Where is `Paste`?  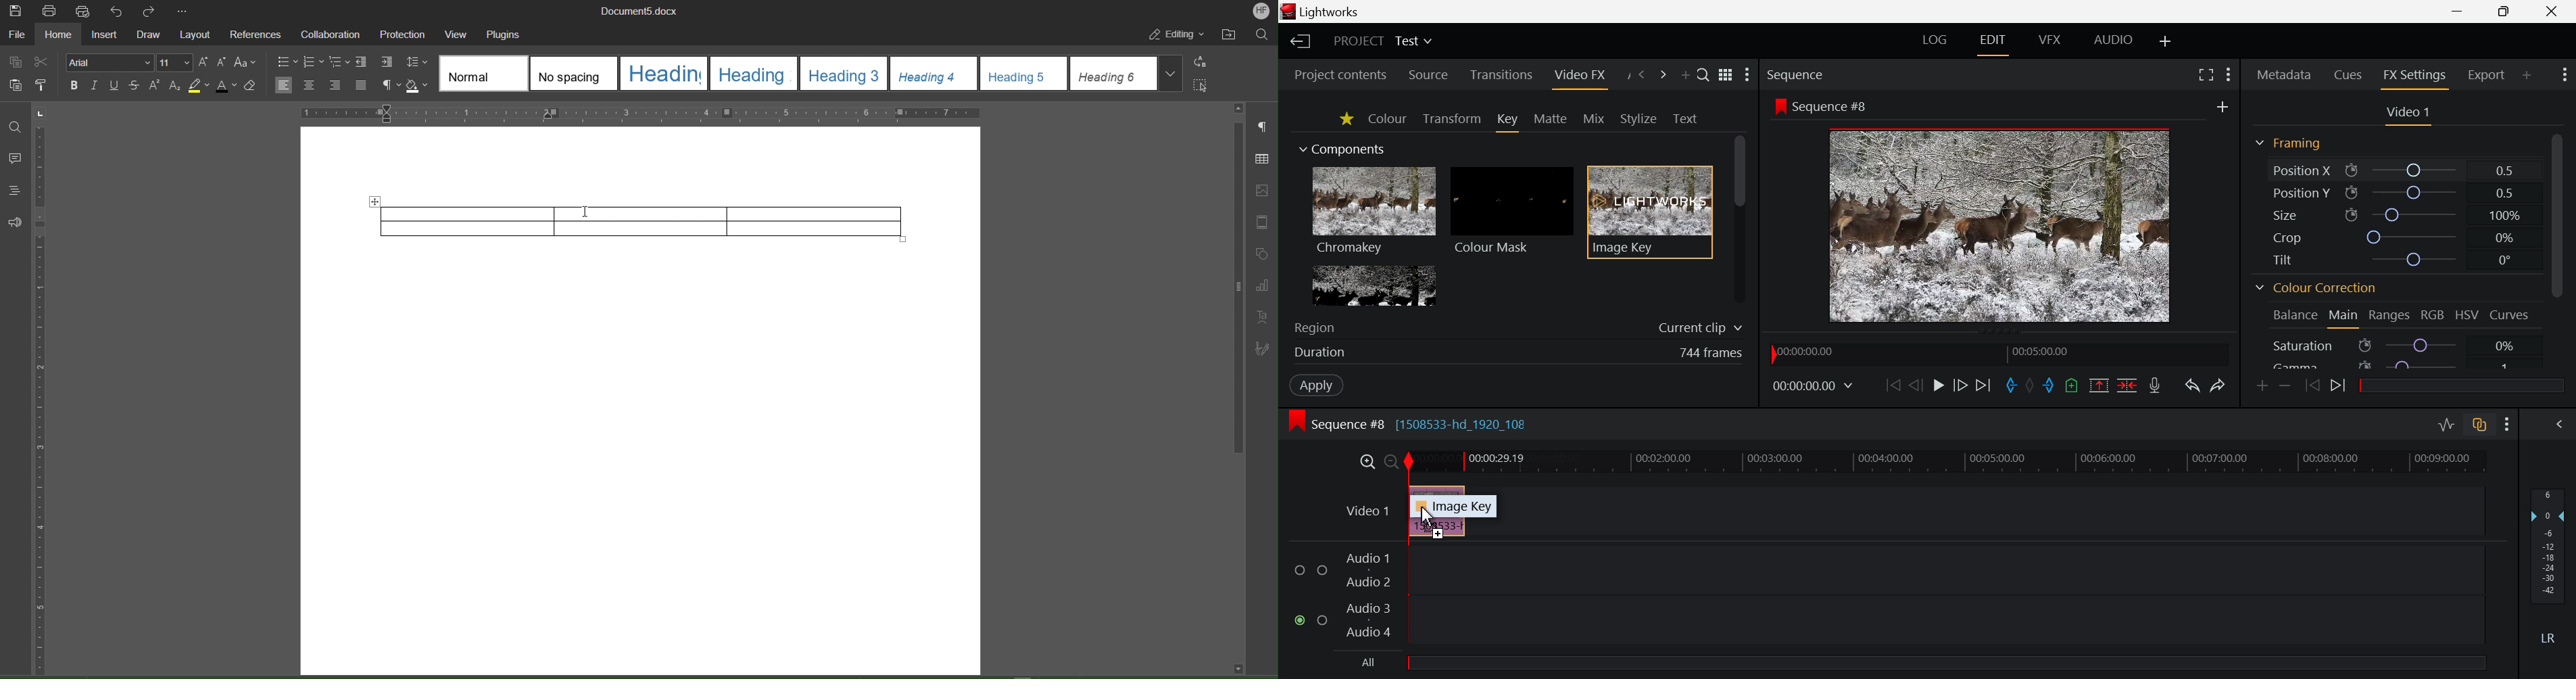
Paste is located at coordinates (13, 87).